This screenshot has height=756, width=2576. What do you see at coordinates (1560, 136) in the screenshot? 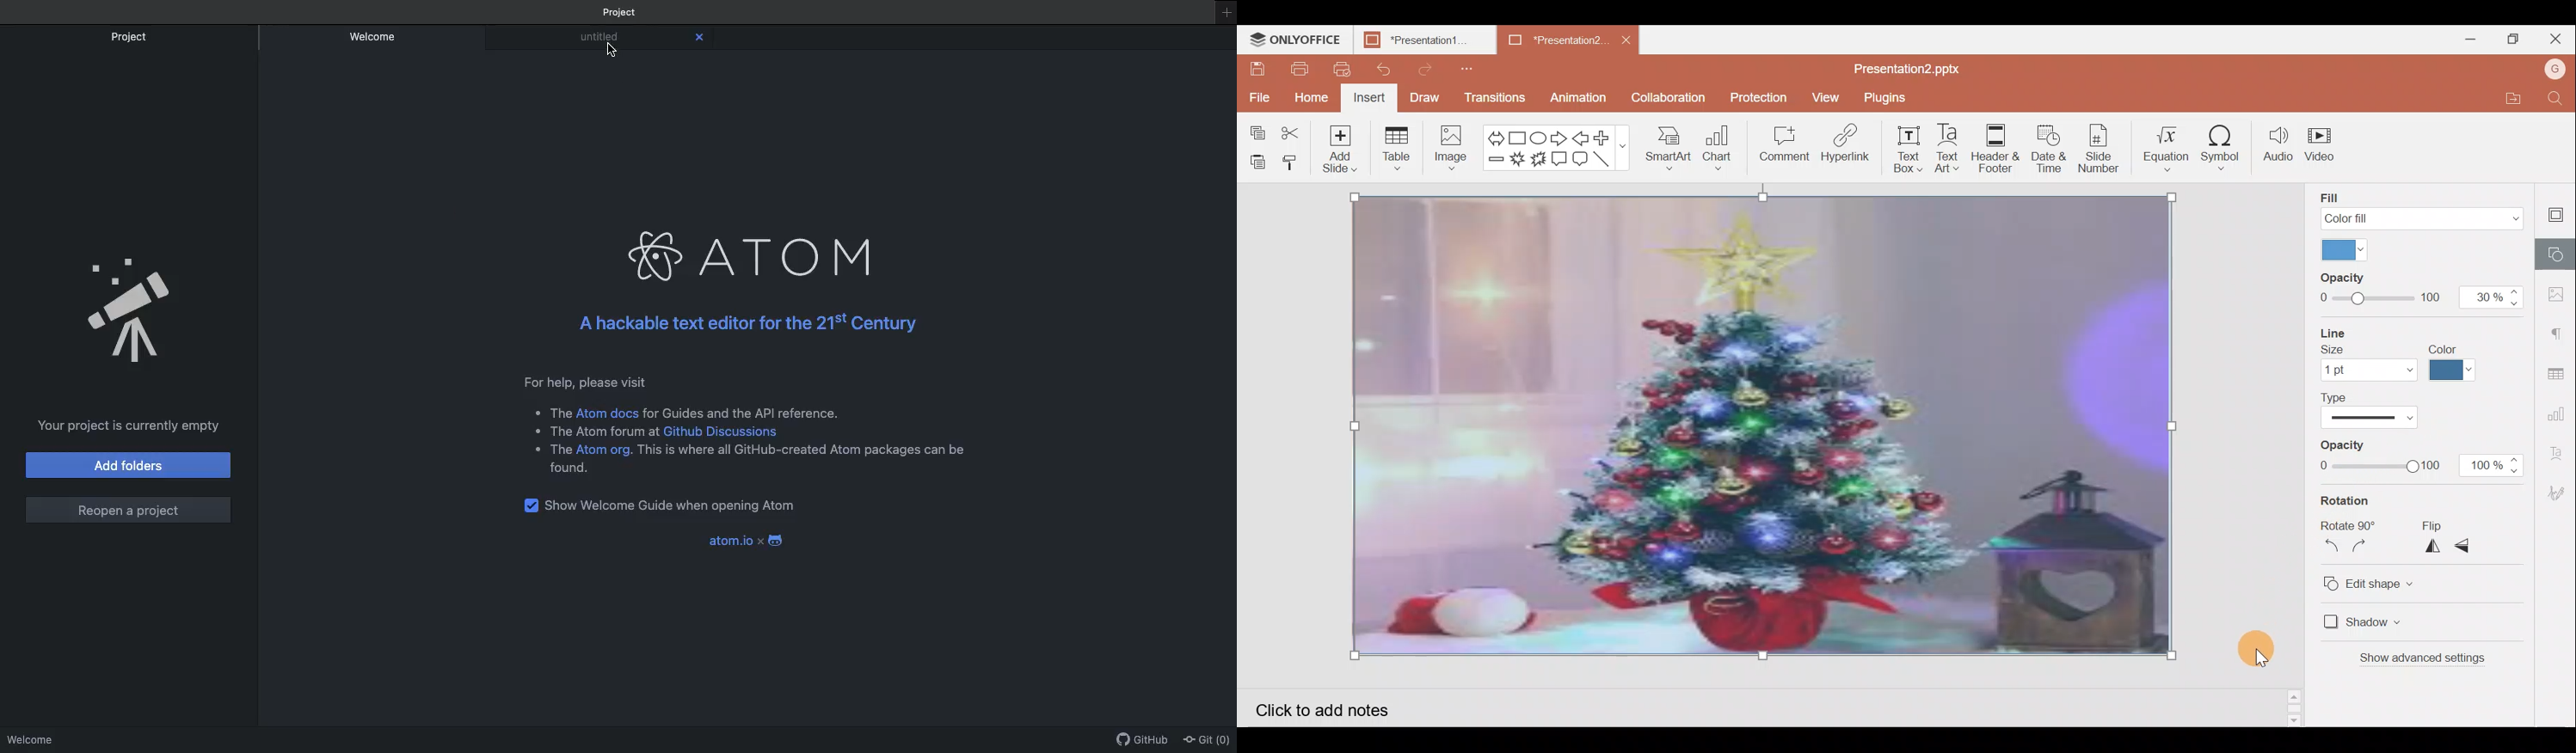
I see `Right arrow` at bounding box center [1560, 136].